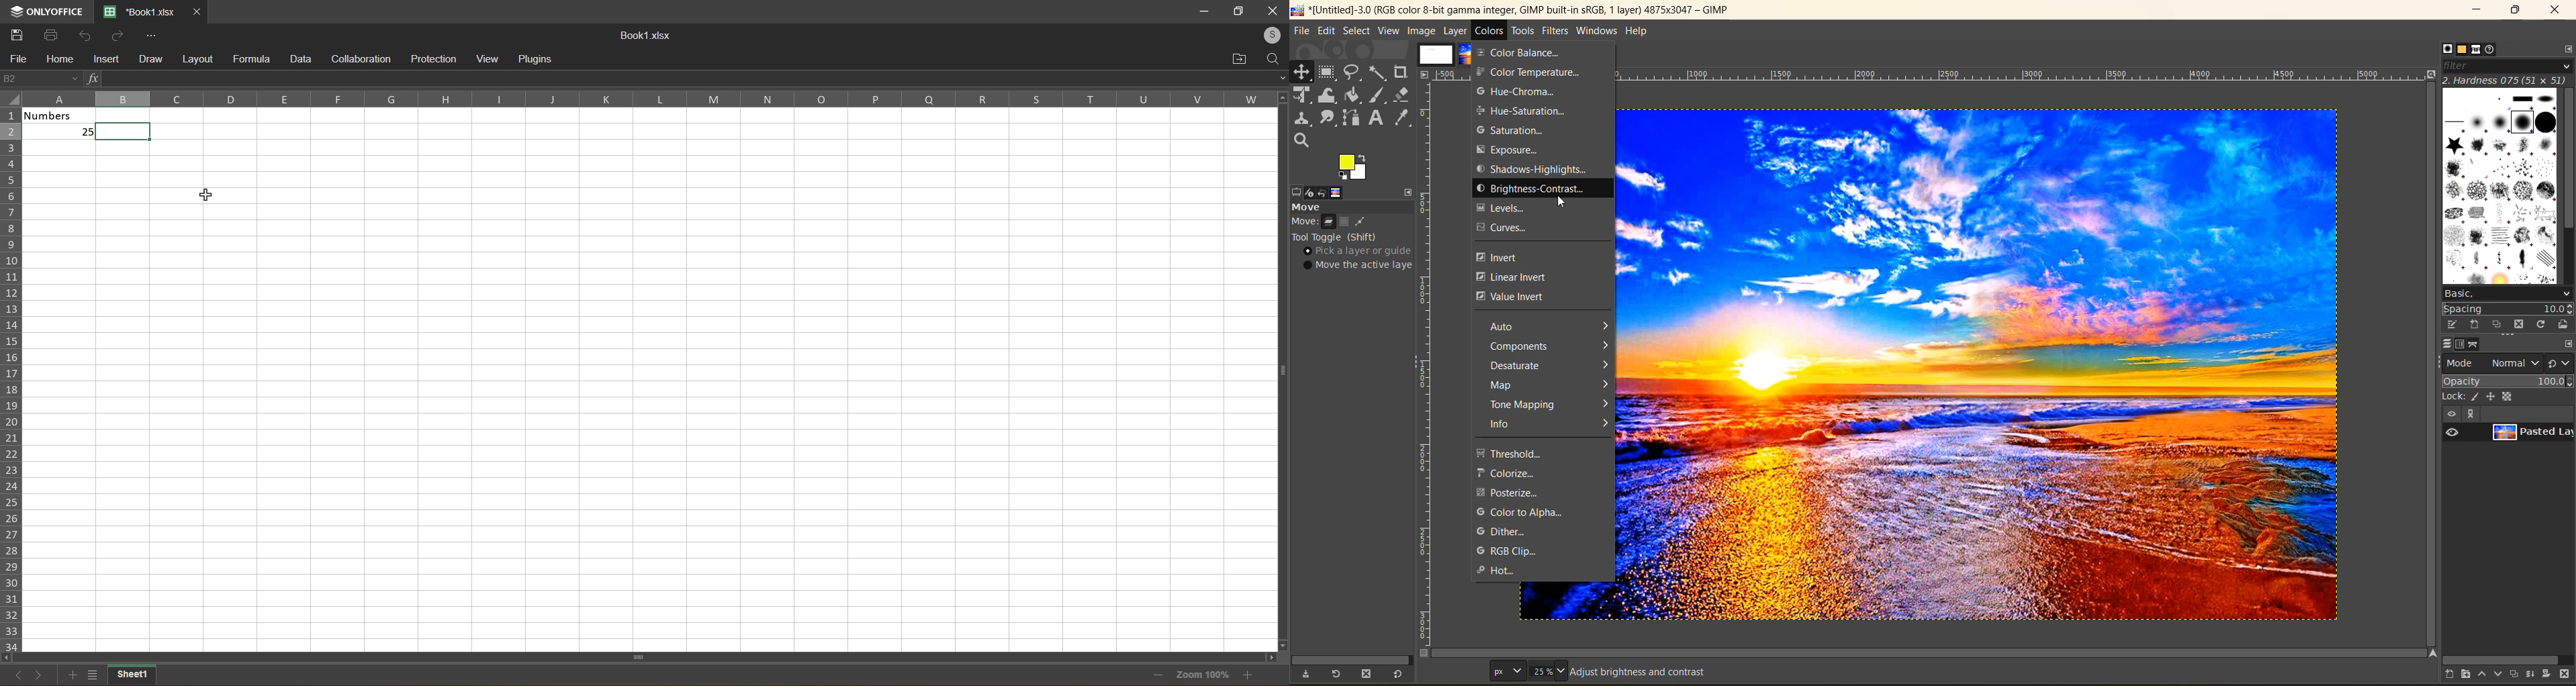 The height and width of the screenshot is (700, 2576). Describe the element at coordinates (1508, 531) in the screenshot. I see `dither` at that location.